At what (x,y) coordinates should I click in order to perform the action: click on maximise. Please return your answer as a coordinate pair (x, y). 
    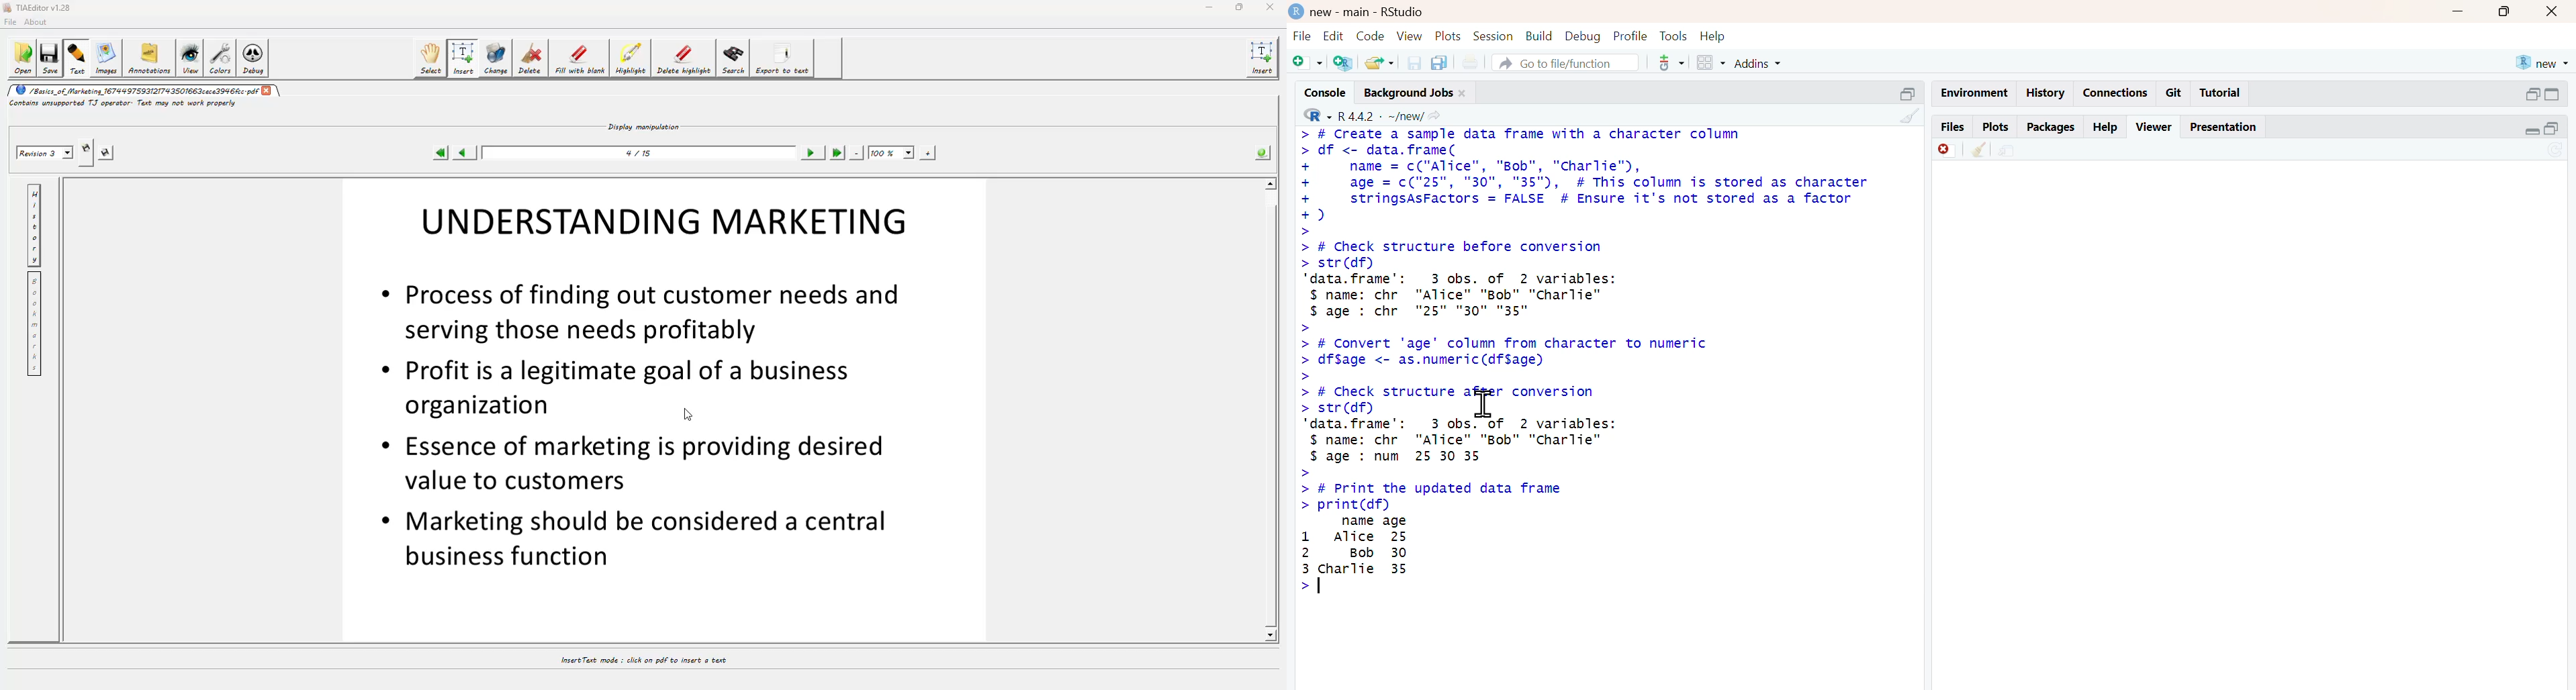
    Looking at the image, I should click on (2503, 11).